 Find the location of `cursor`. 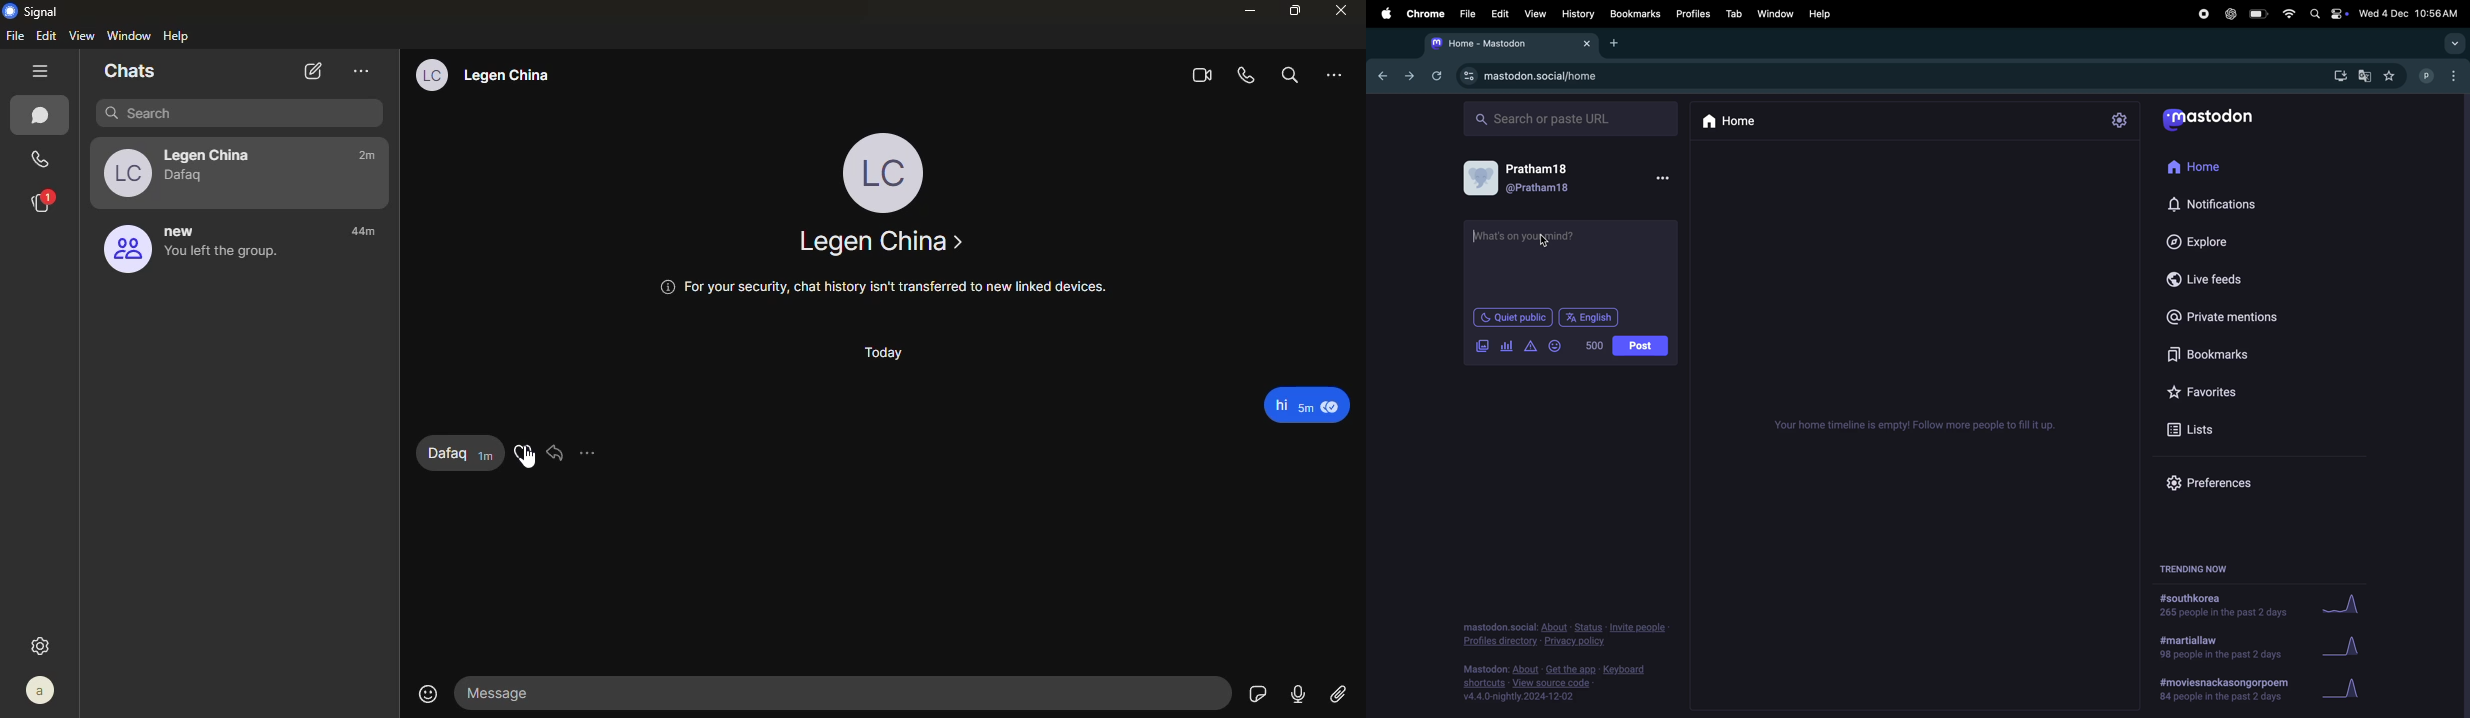

cursor is located at coordinates (1546, 242).